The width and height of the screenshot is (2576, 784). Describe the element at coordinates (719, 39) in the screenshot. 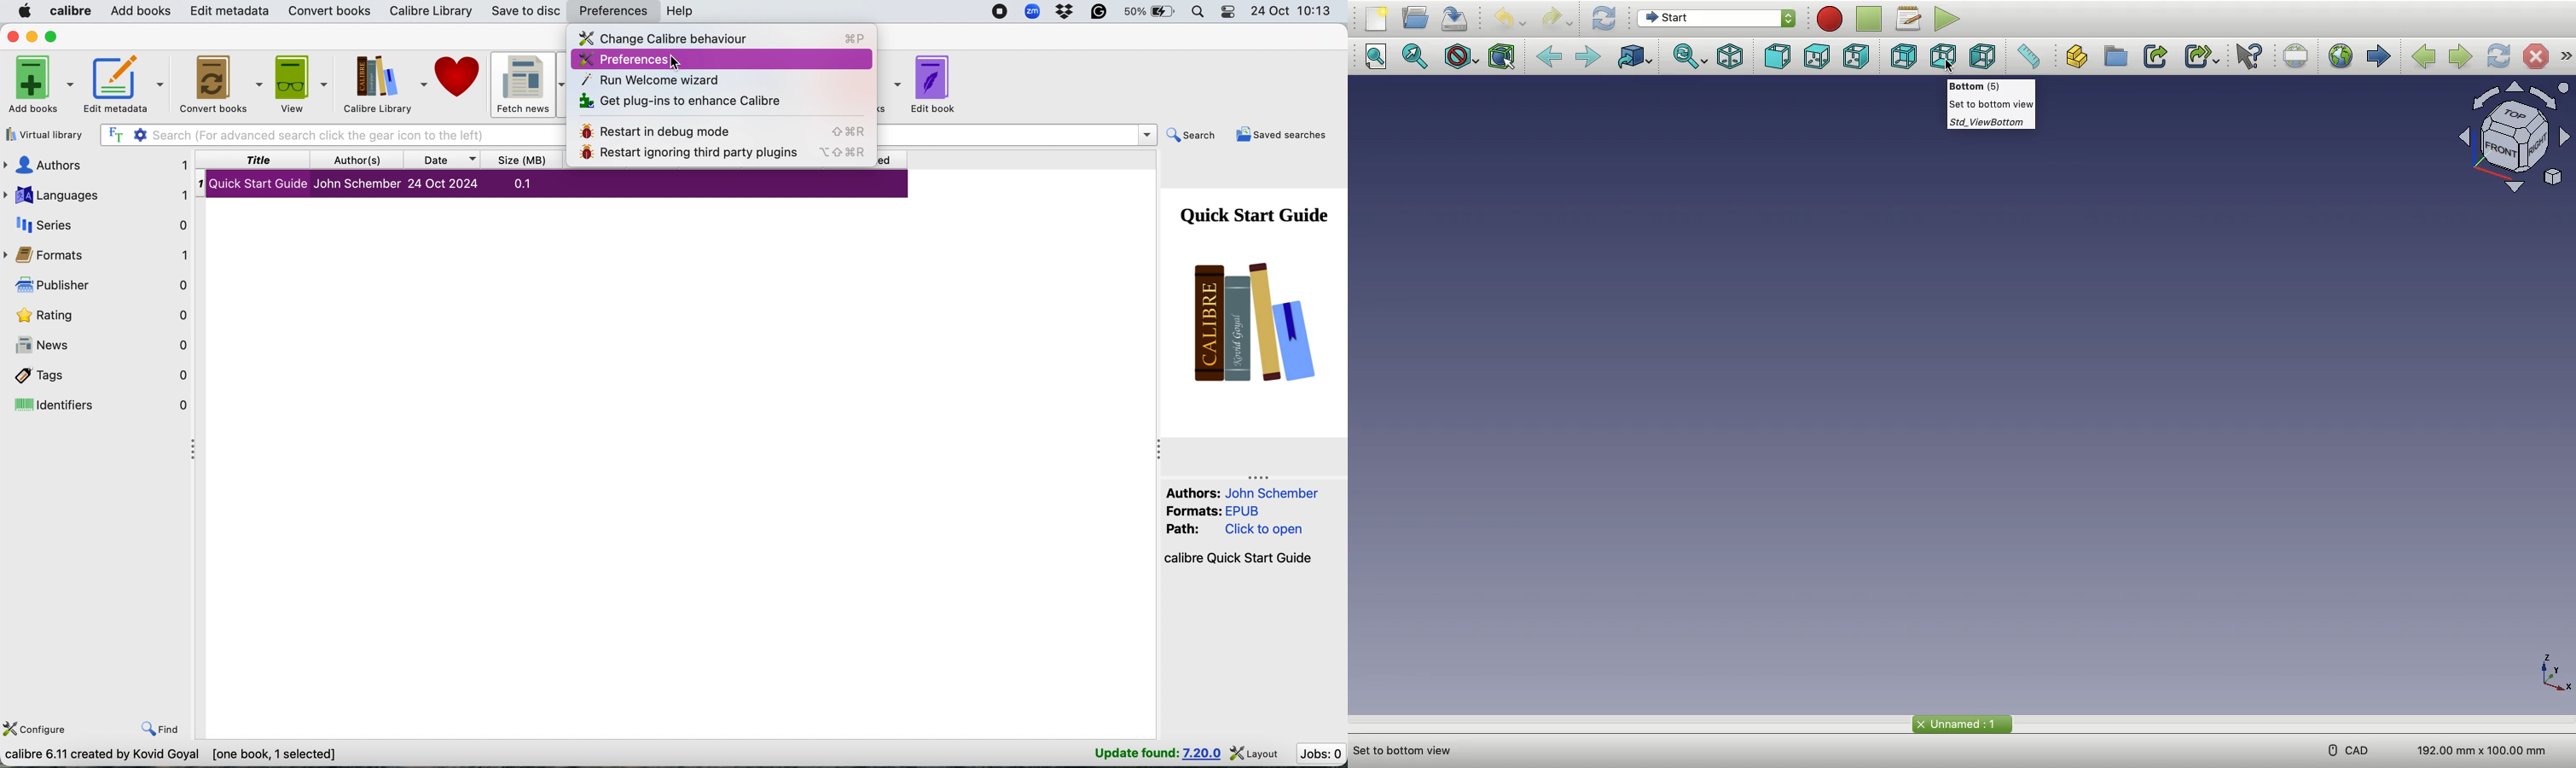

I see `change calibre behaviour` at that location.